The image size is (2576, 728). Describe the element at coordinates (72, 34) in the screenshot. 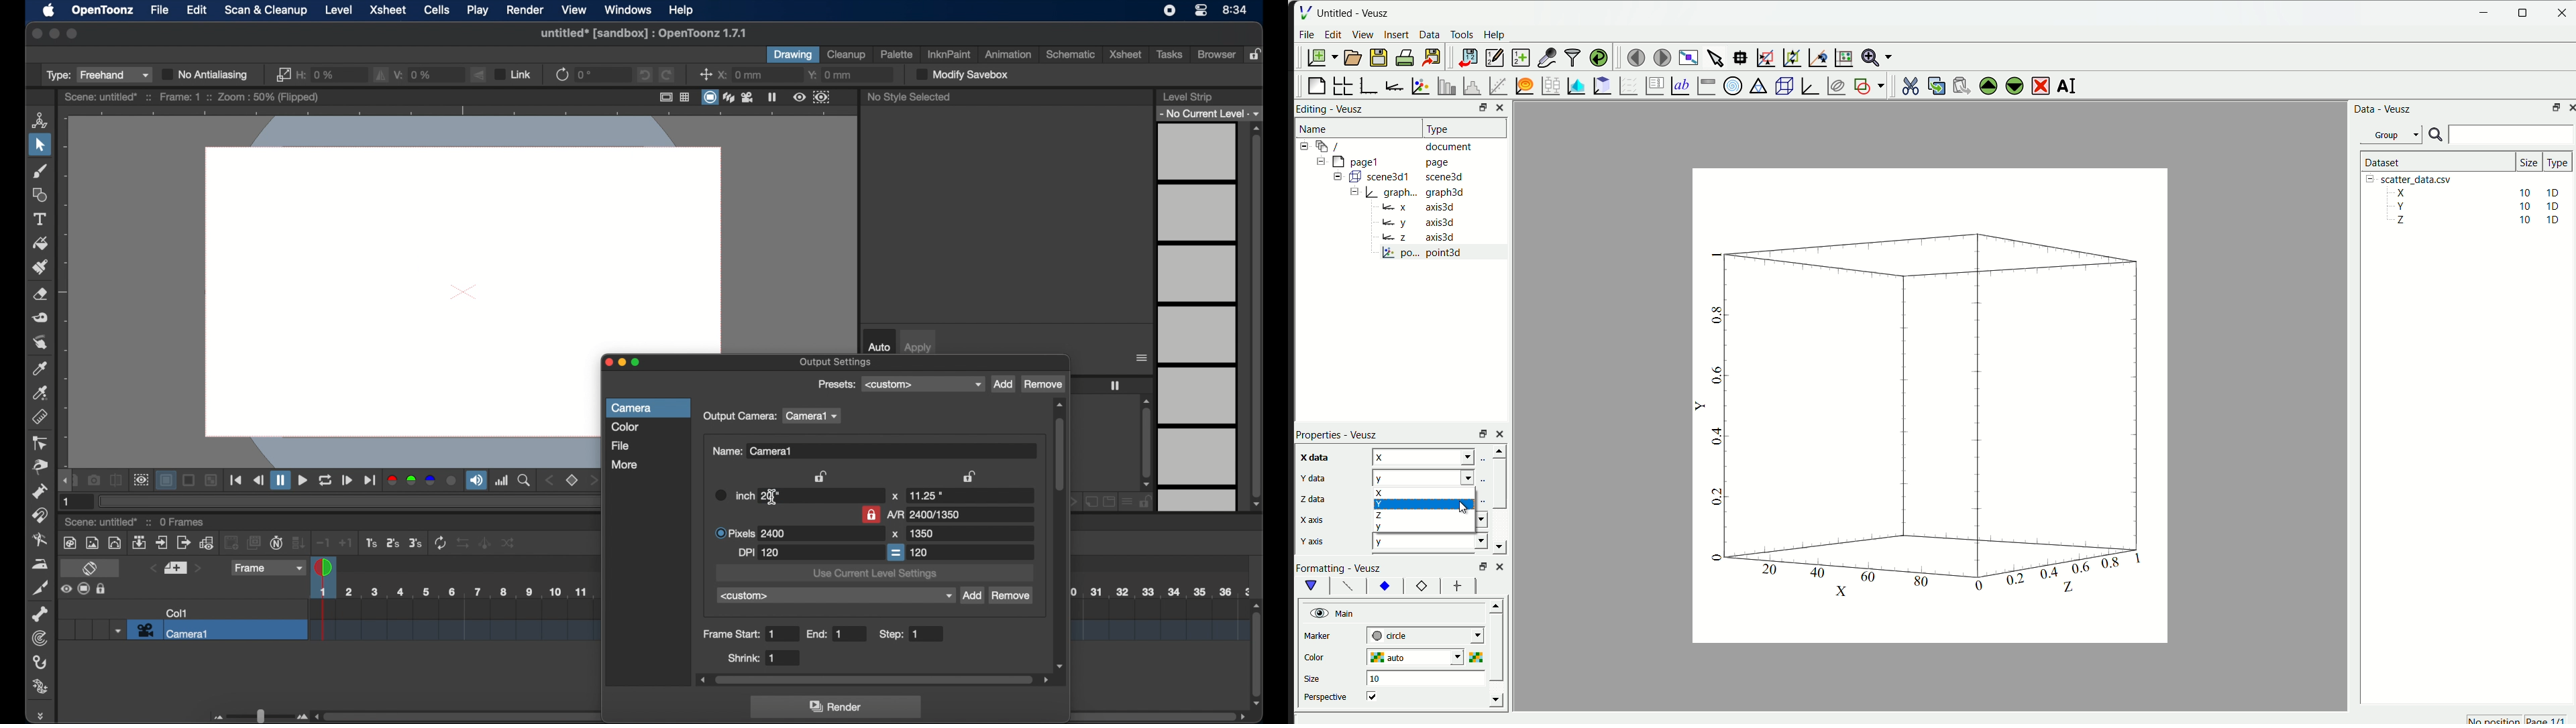

I see `maximize` at that location.